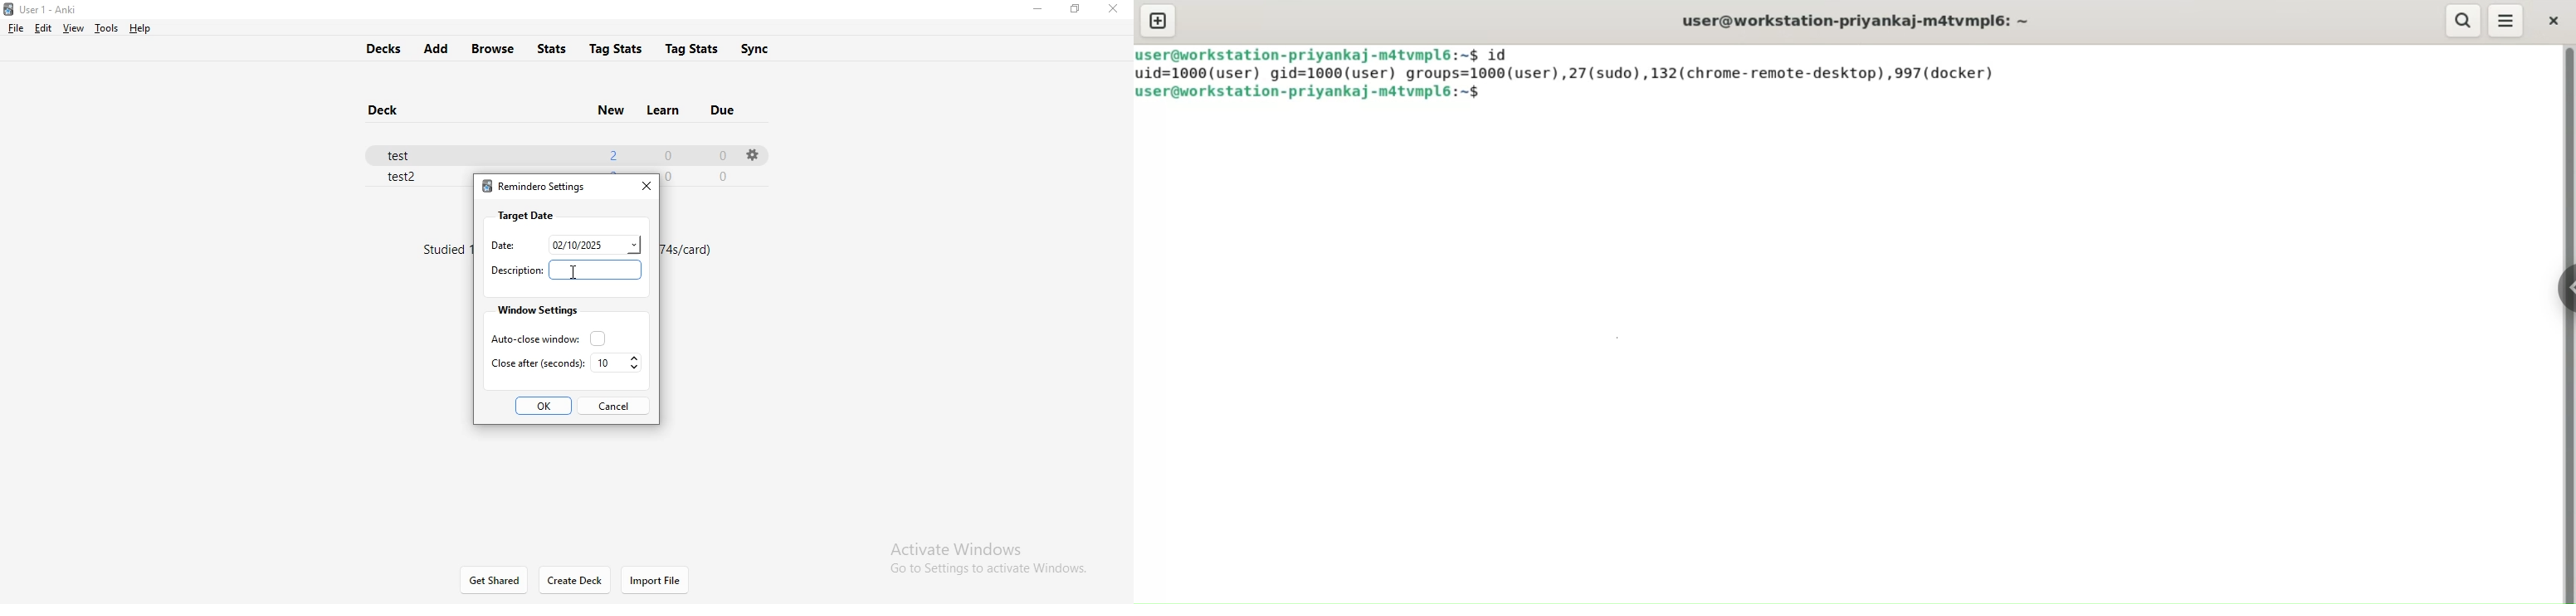  Describe the element at coordinates (48, 10) in the screenshot. I see `Anki` at that location.